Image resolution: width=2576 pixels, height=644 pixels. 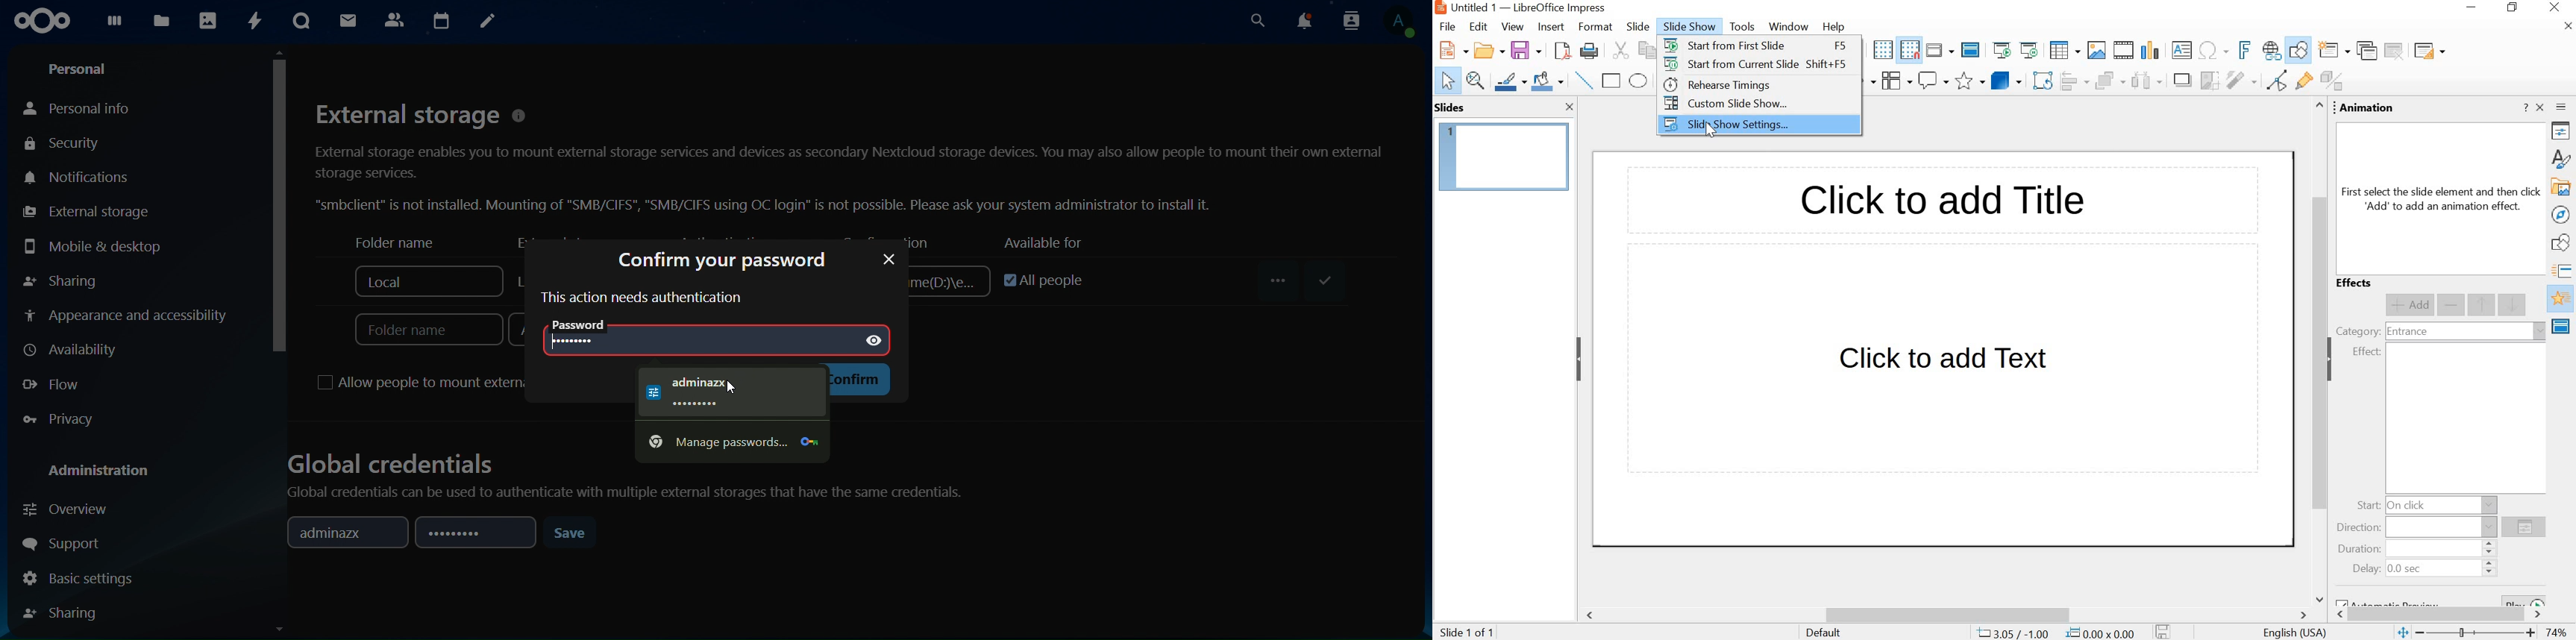 I want to click on file name, so click(x=1474, y=7).